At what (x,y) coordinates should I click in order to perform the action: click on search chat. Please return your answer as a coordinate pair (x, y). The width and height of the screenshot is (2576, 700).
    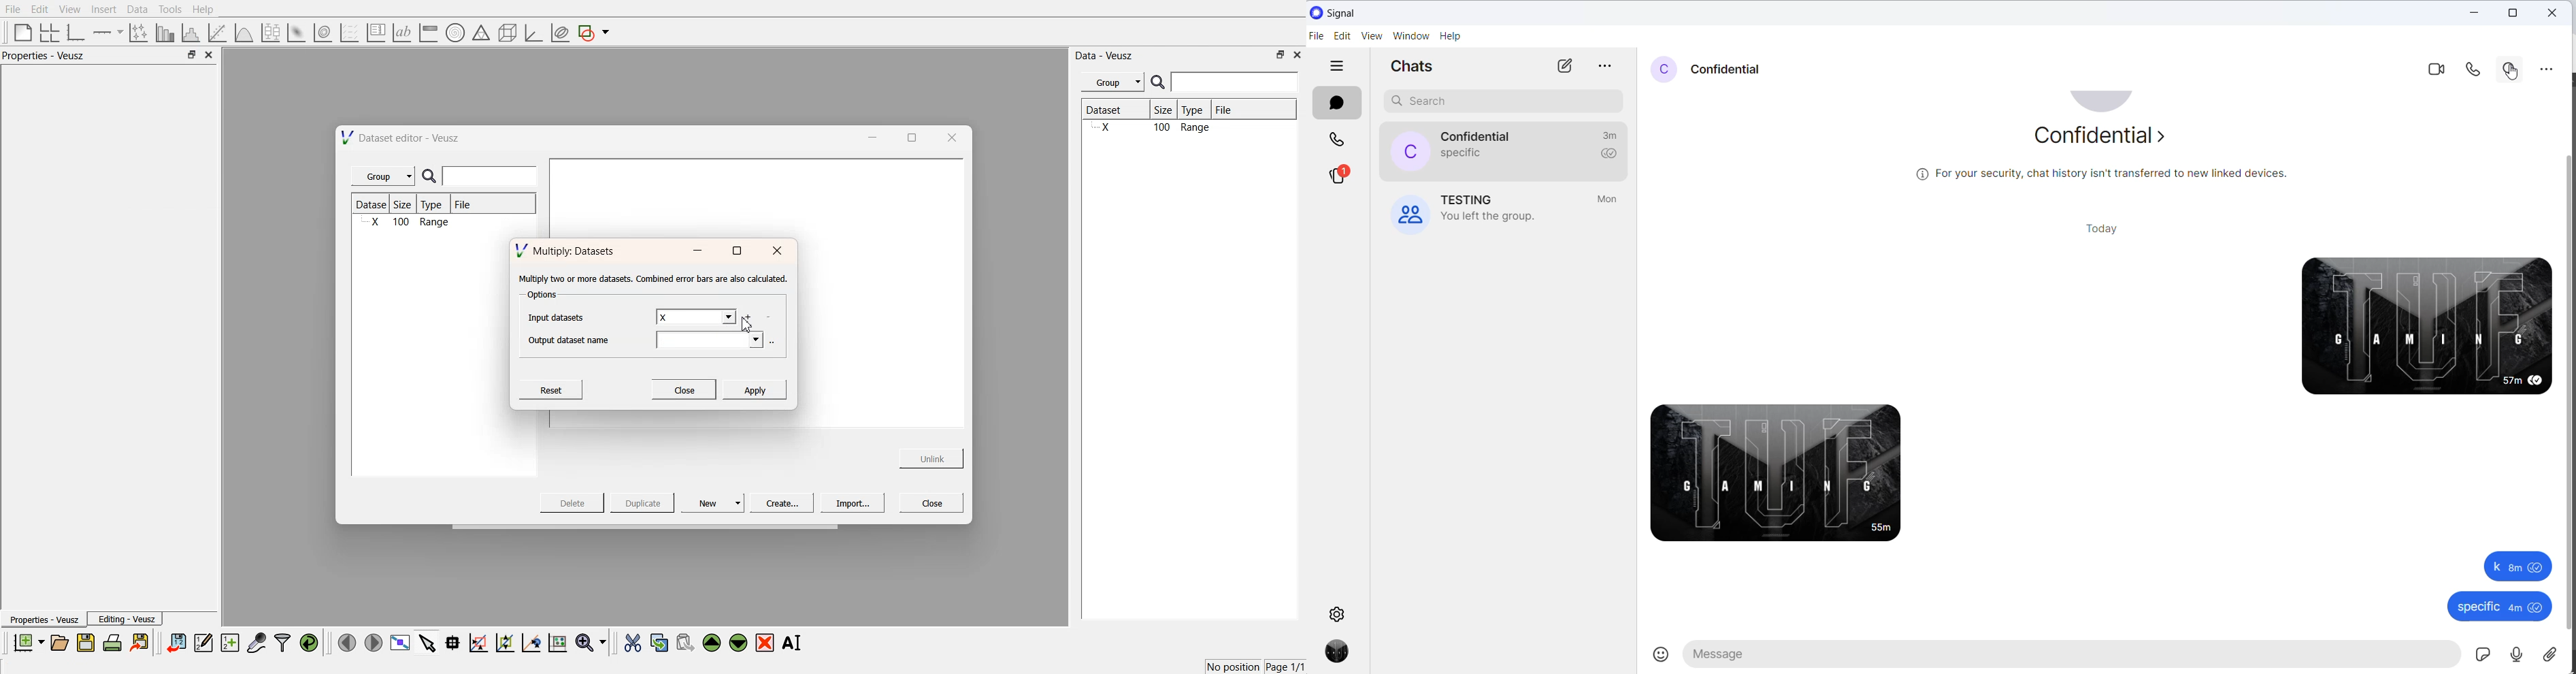
    Looking at the image, I should click on (1504, 101).